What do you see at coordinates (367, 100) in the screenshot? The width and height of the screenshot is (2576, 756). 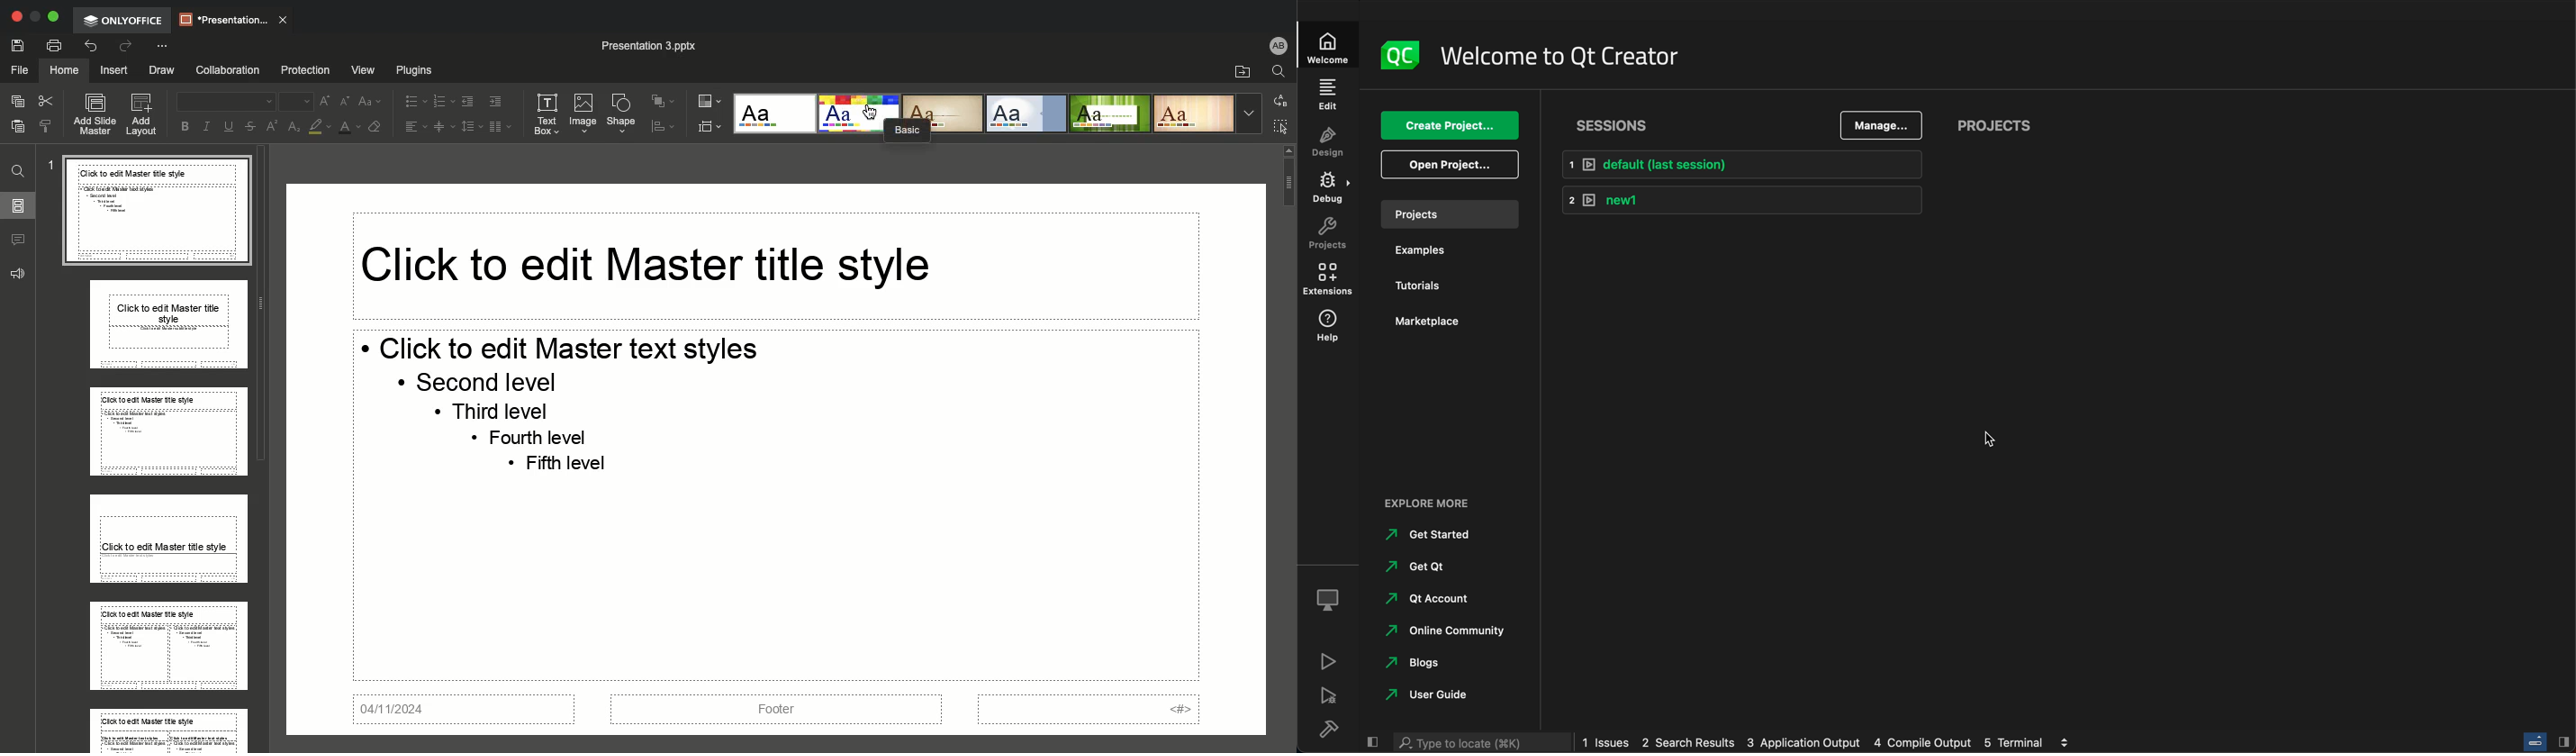 I see `Change case` at bounding box center [367, 100].